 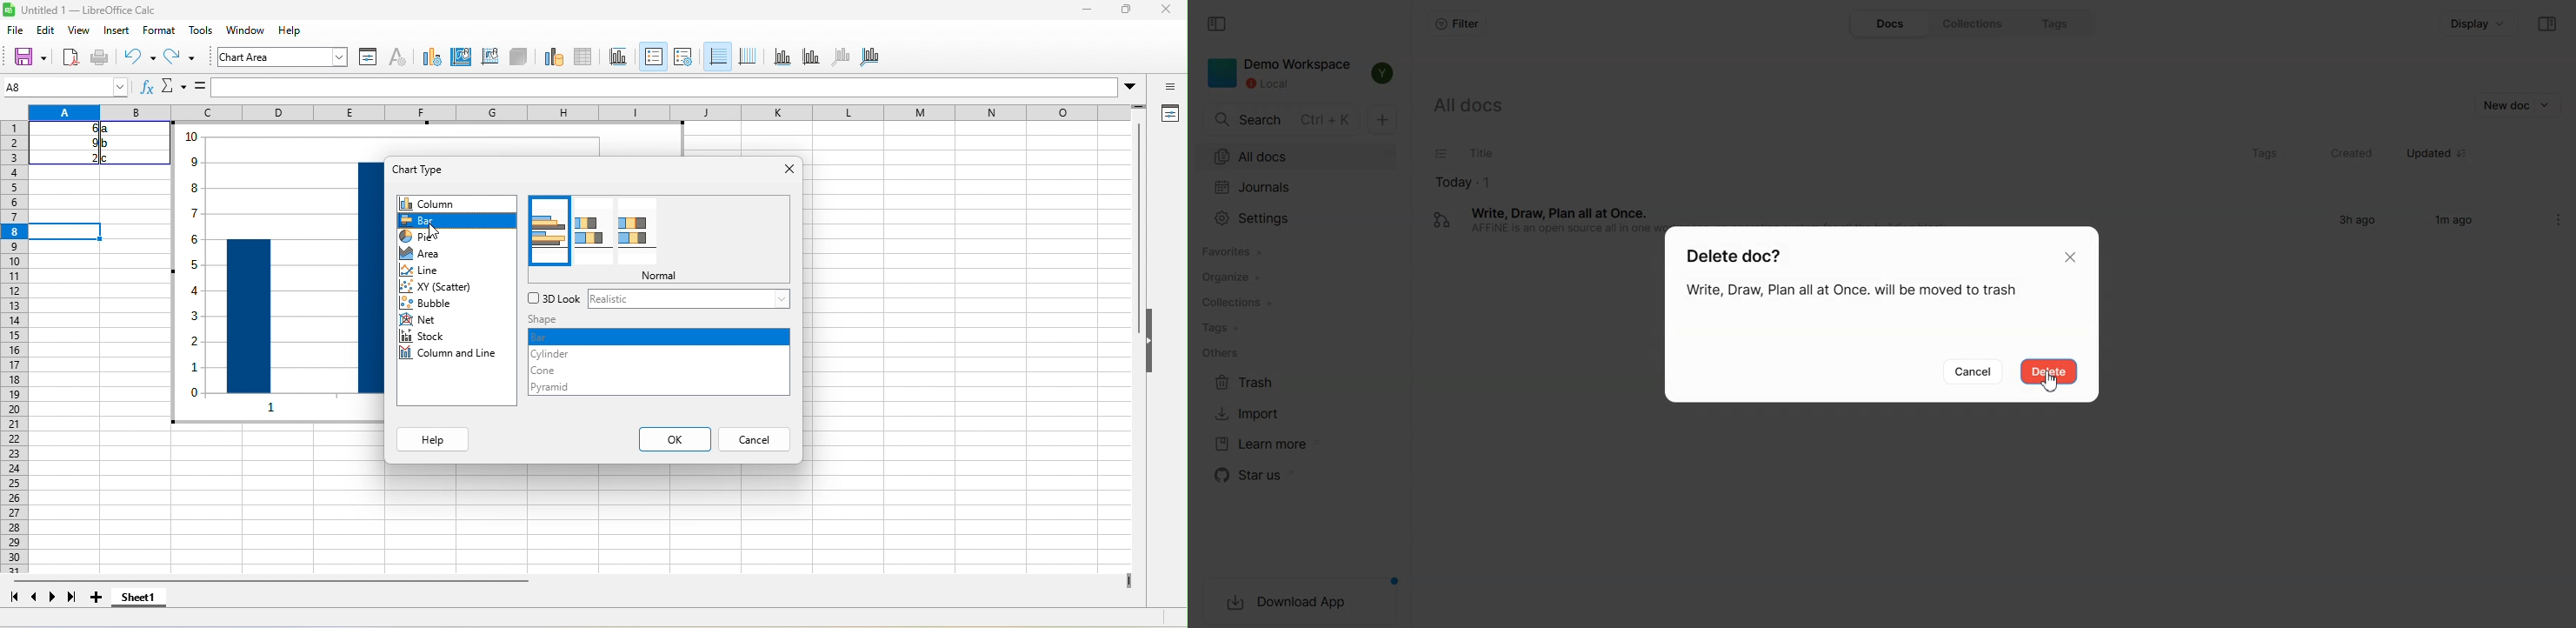 I want to click on pie, so click(x=427, y=240).